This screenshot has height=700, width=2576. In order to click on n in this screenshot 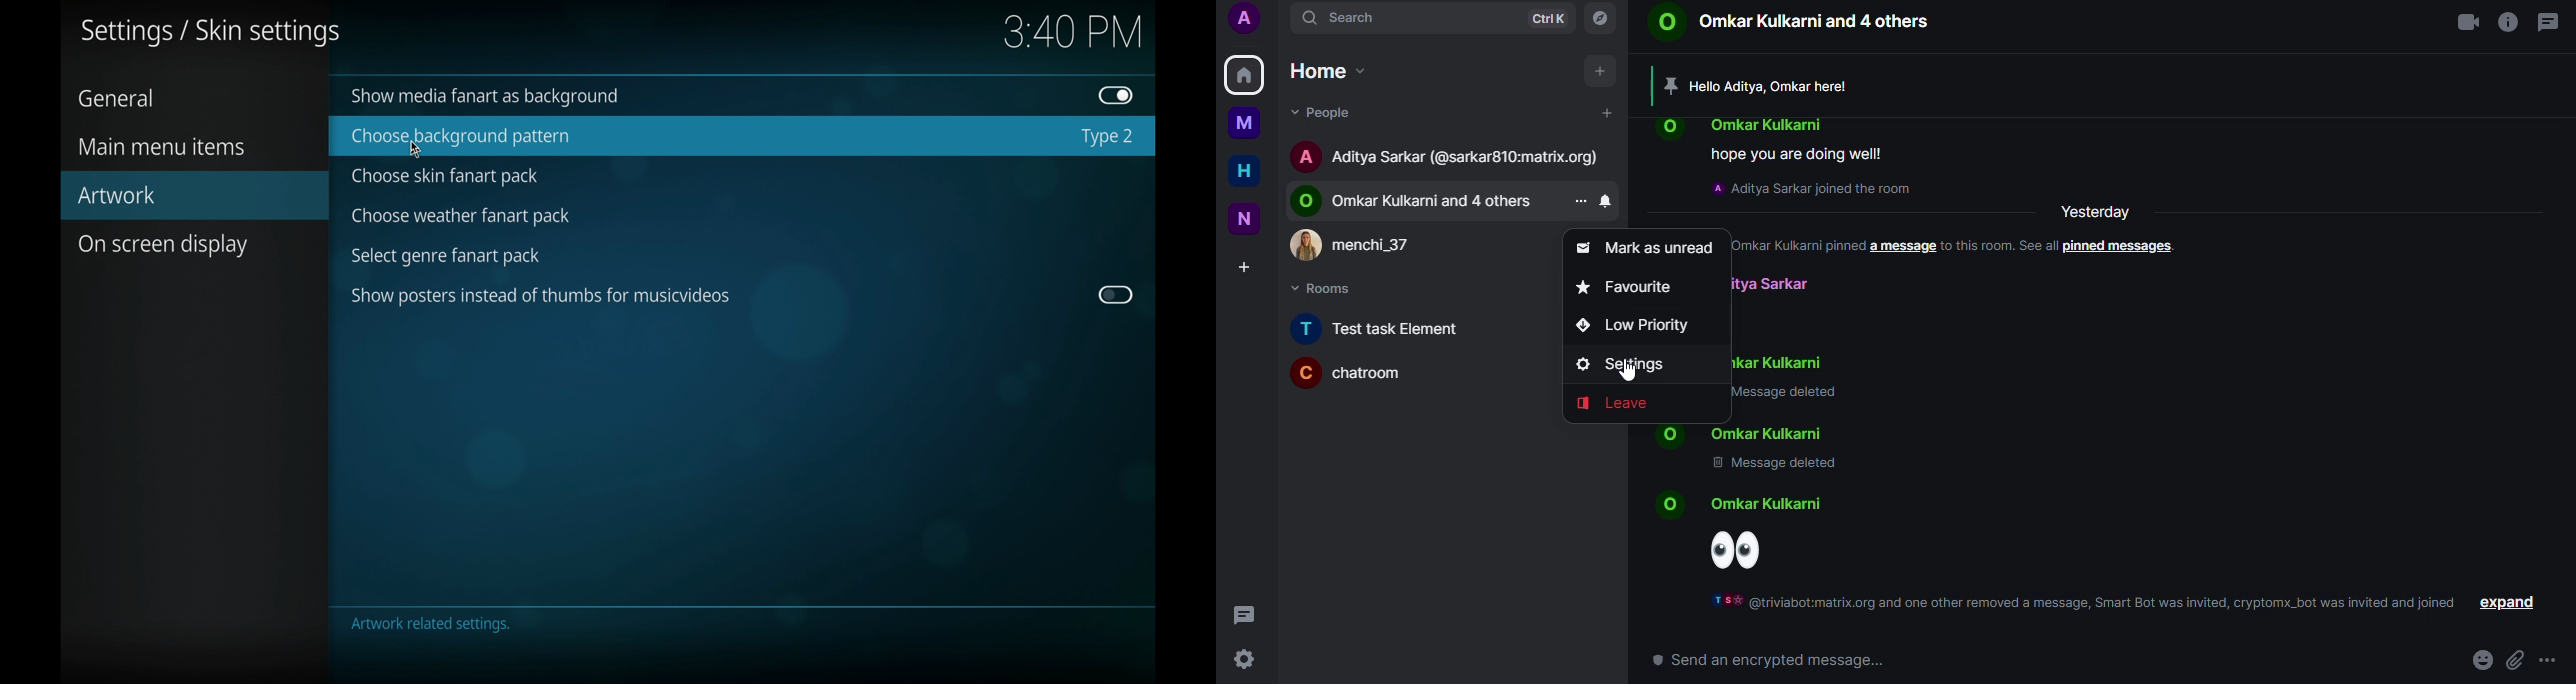, I will do `click(1251, 218)`.